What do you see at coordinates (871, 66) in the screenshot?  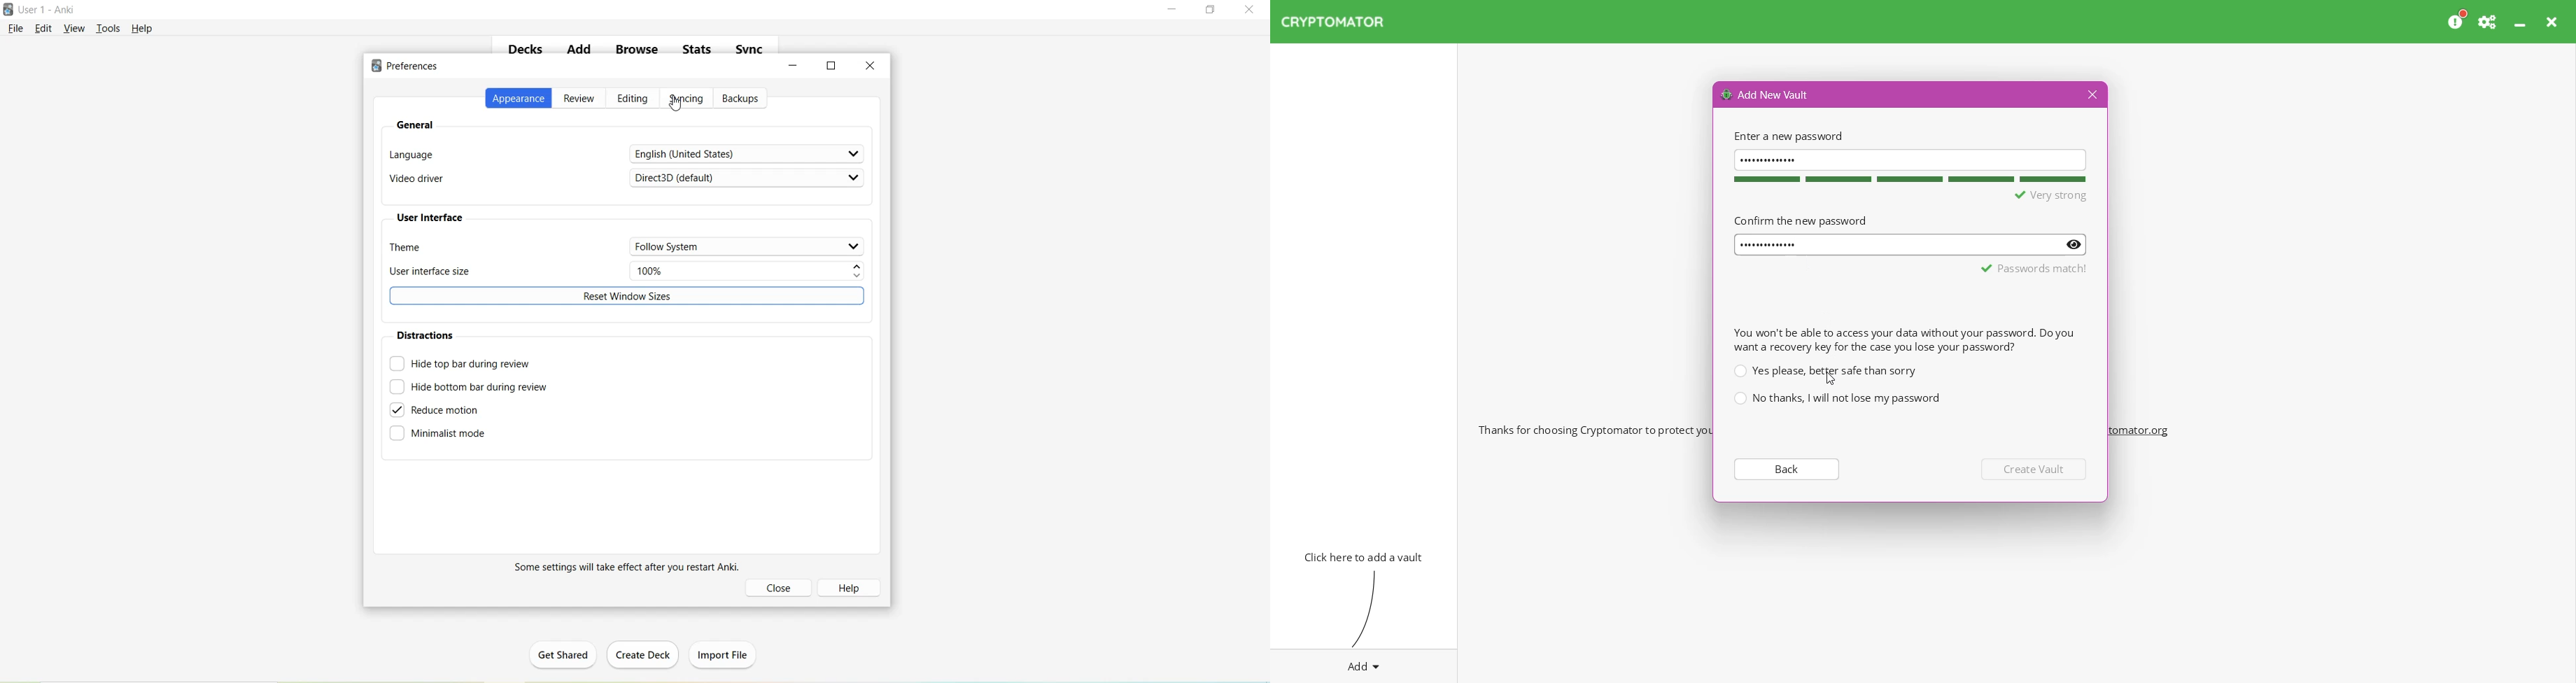 I see `Close` at bounding box center [871, 66].